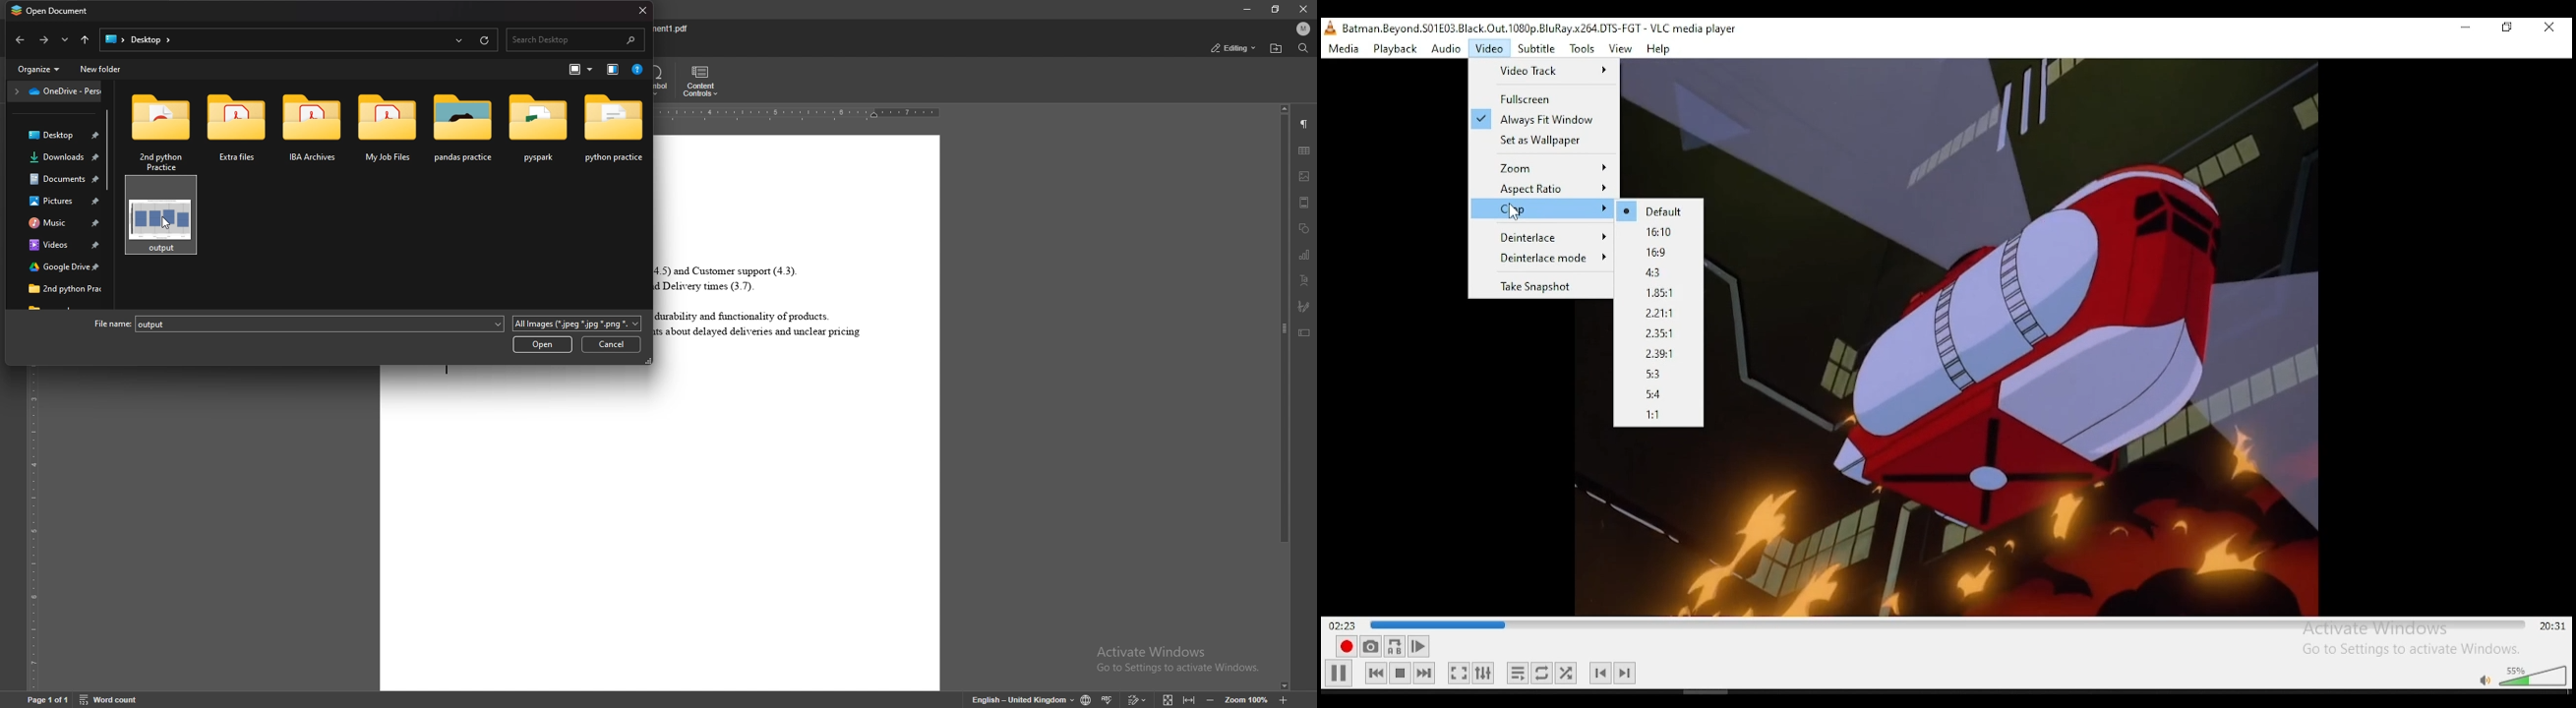  Describe the element at coordinates (542, 345) in the screenshot. I see `open` at that location.